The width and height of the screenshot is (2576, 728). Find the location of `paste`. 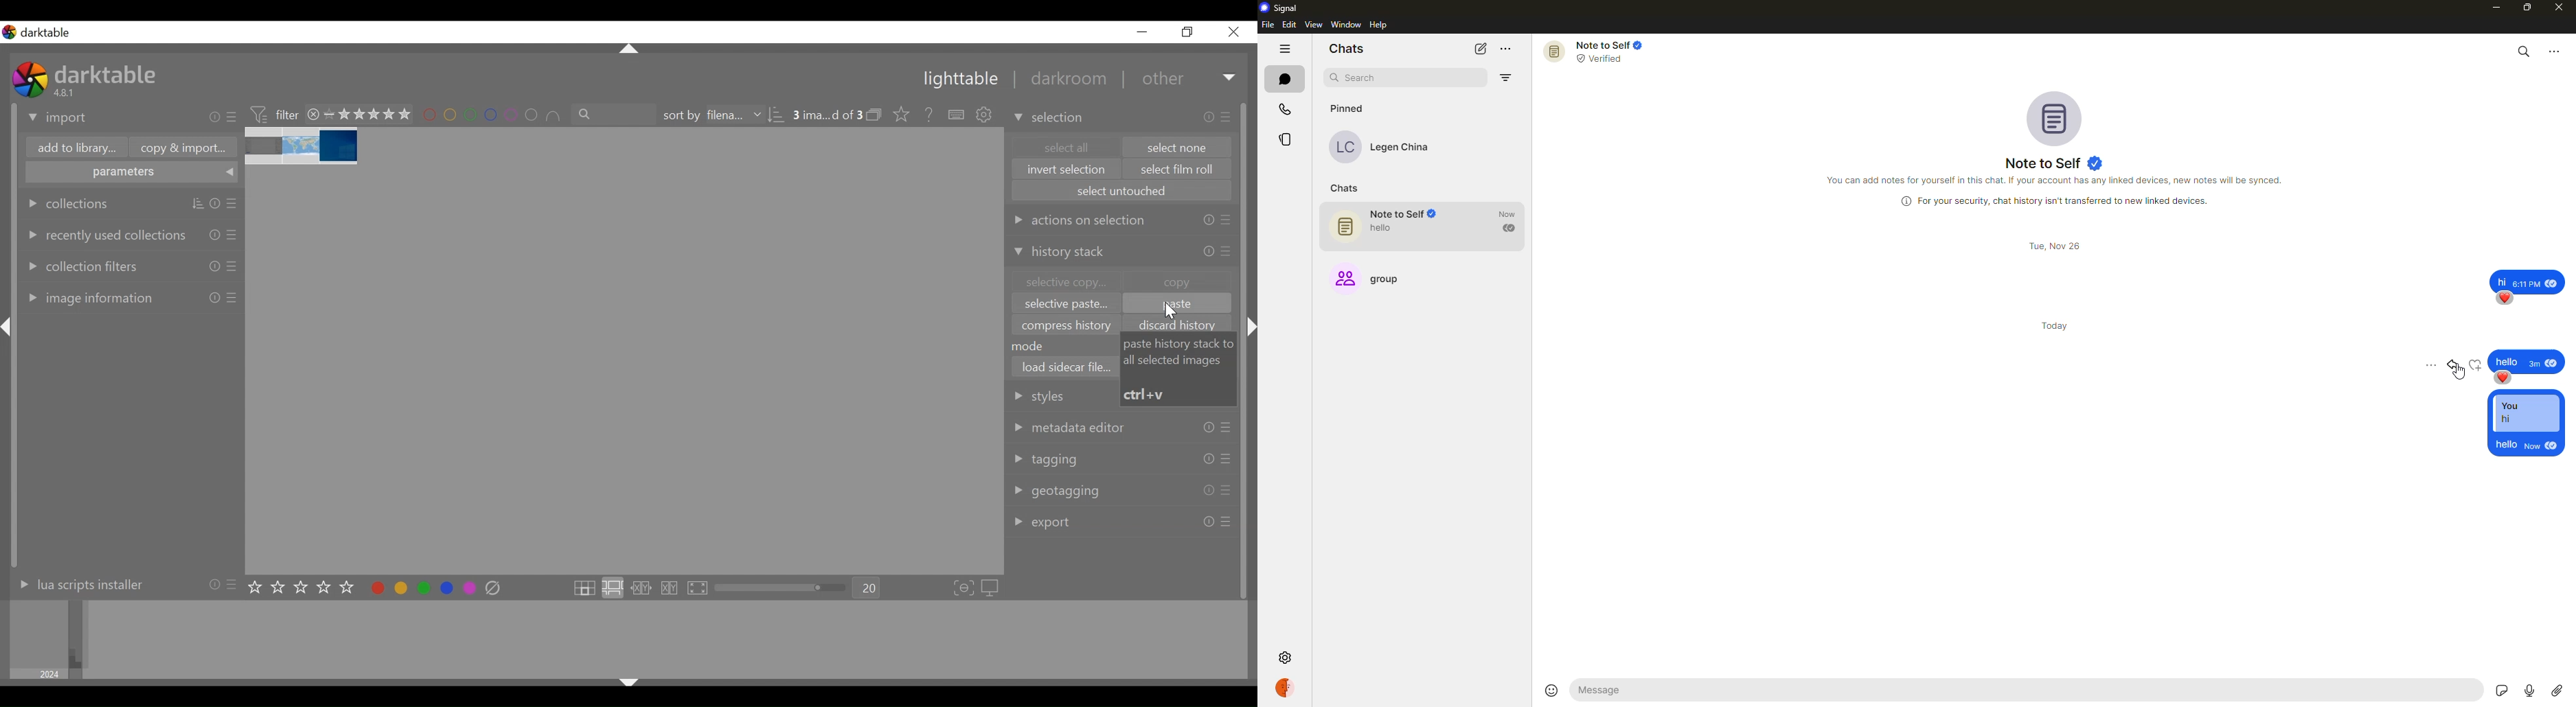

paste is located at coordinates (1176, 304).